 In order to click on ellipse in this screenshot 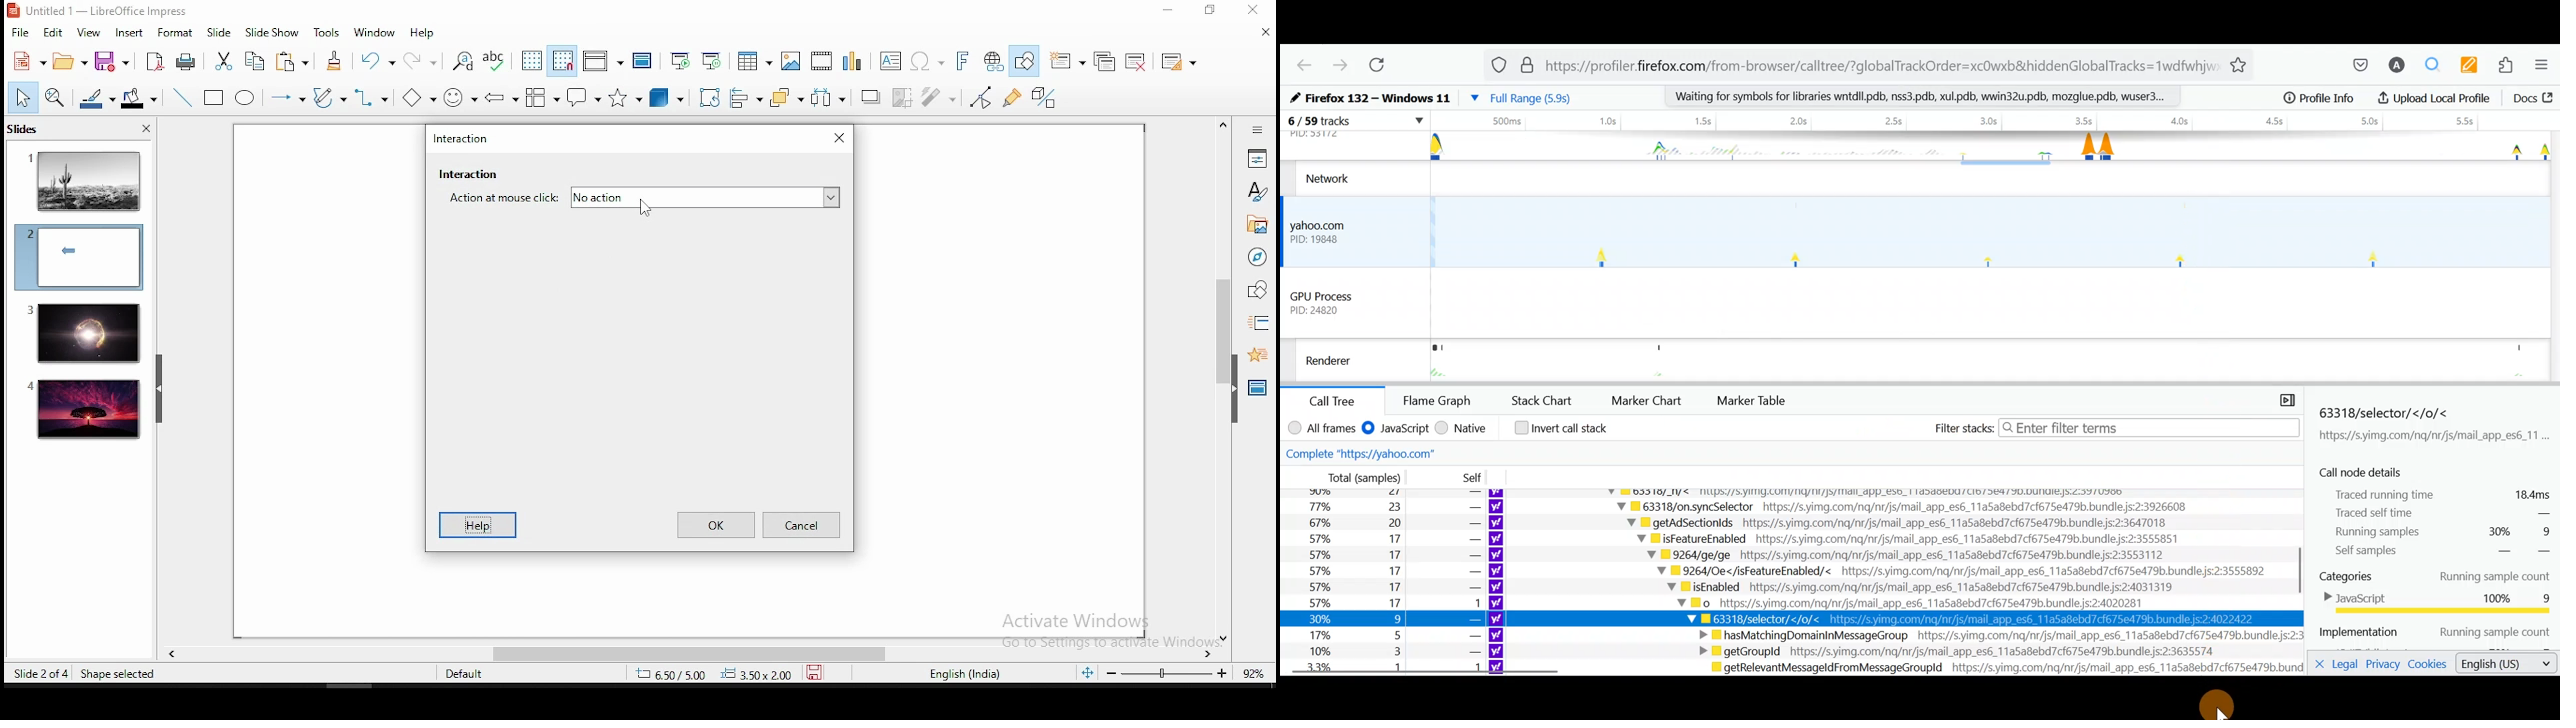, I will do `click(244, 98)`.